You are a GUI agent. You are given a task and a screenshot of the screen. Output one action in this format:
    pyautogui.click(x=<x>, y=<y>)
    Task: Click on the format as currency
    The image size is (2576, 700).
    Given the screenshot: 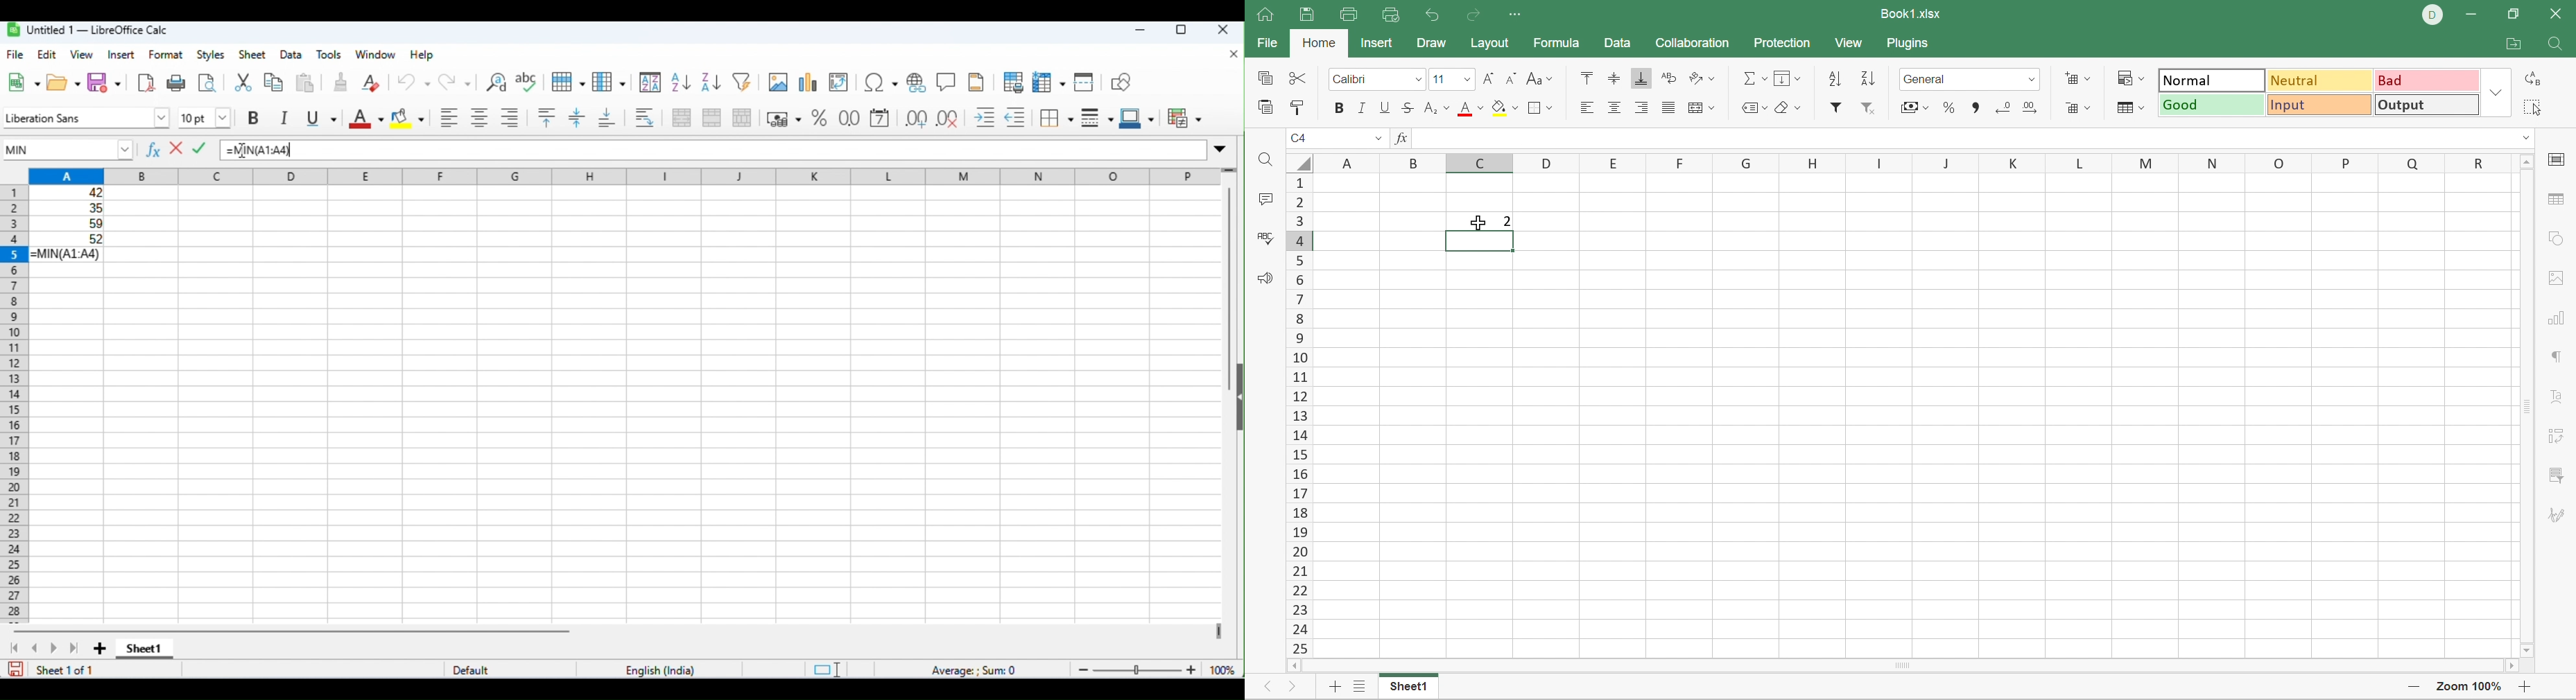 What is the action you would take?
    pyautogui.click(x=785, y=117)
    